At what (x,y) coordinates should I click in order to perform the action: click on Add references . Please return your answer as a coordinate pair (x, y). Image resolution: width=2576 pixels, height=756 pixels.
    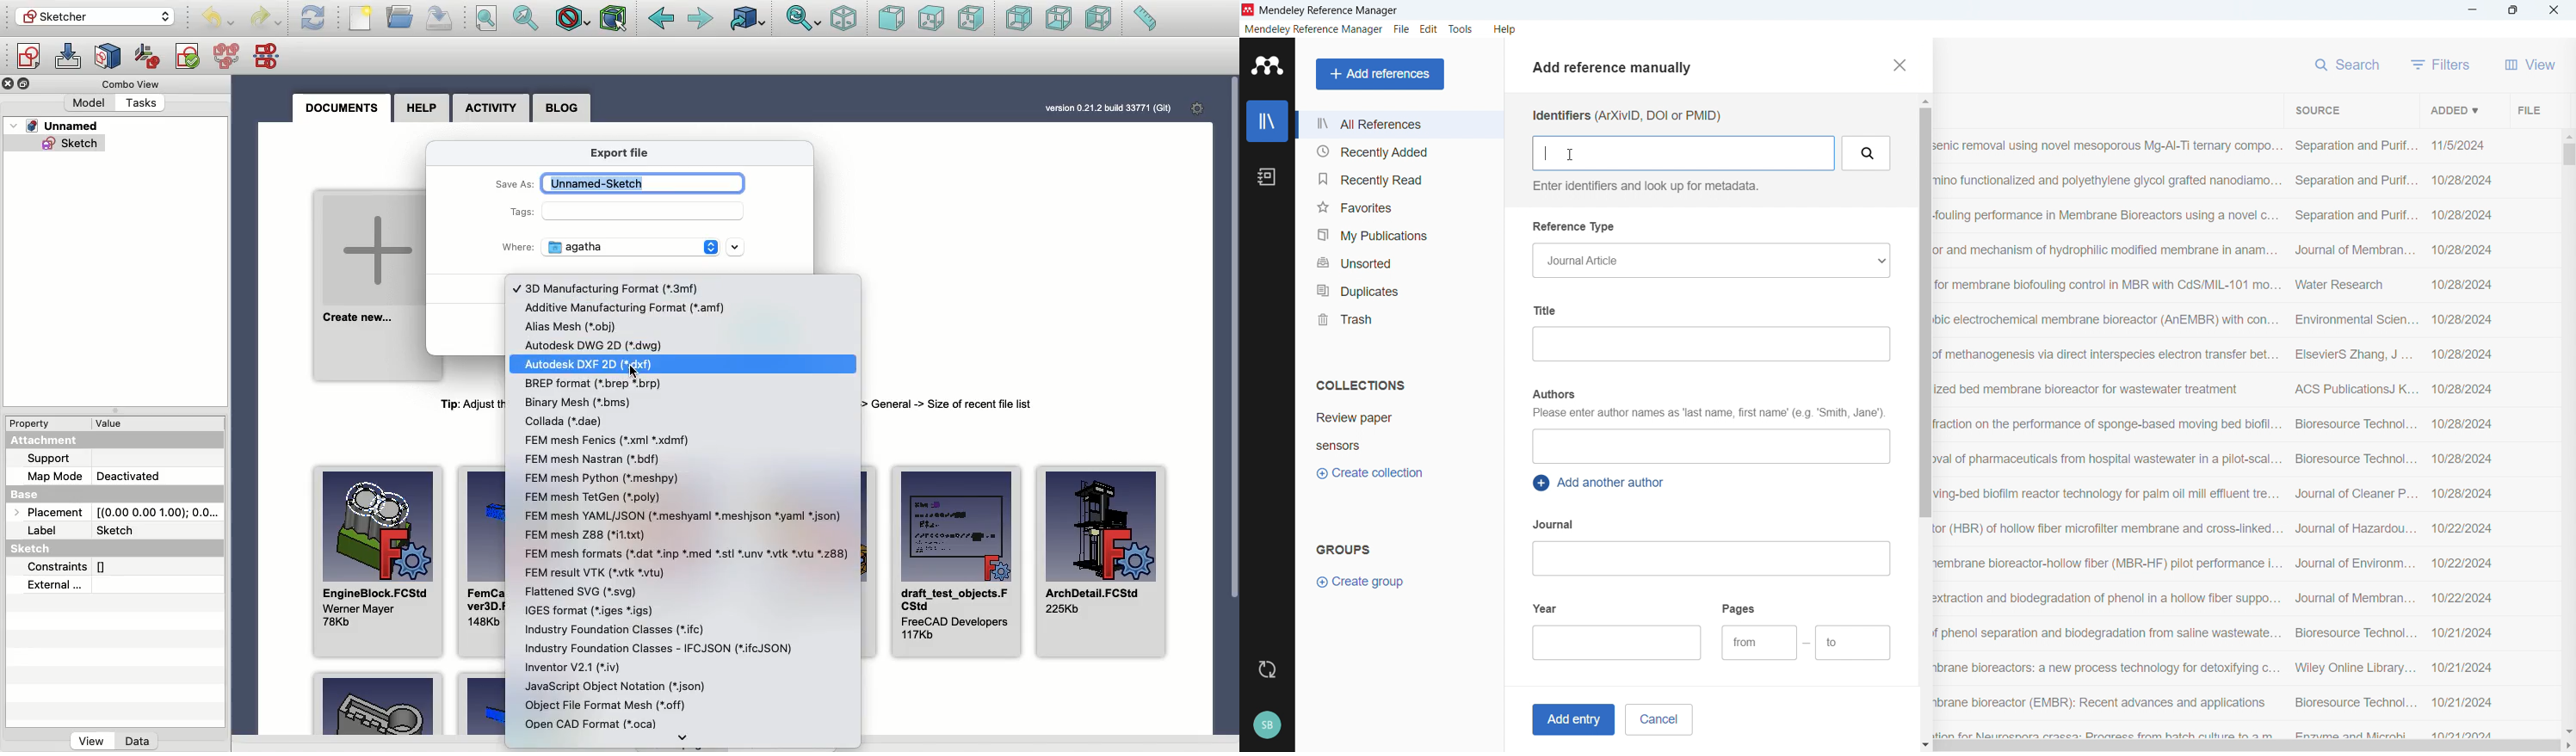
    Looking at the image, I should click on (1381, 74).